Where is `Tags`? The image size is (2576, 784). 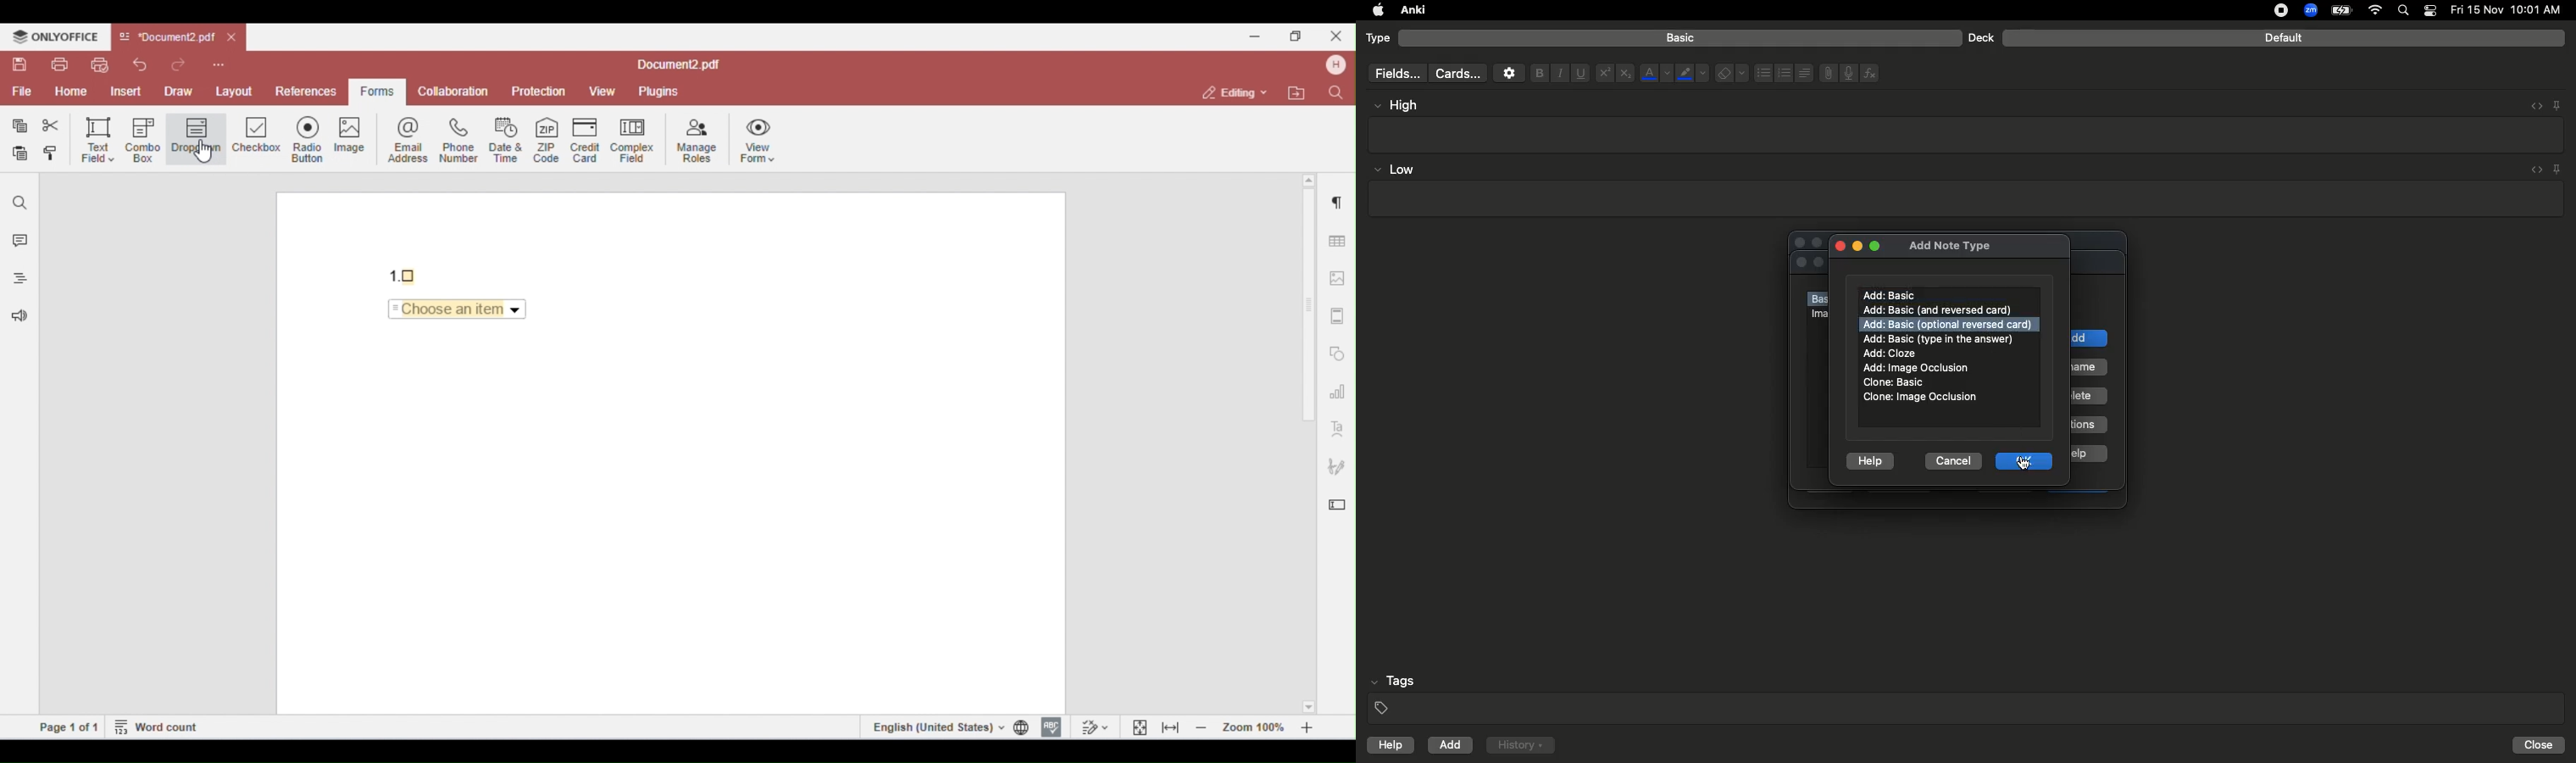
Tags is located at coordinates (1968, 695).